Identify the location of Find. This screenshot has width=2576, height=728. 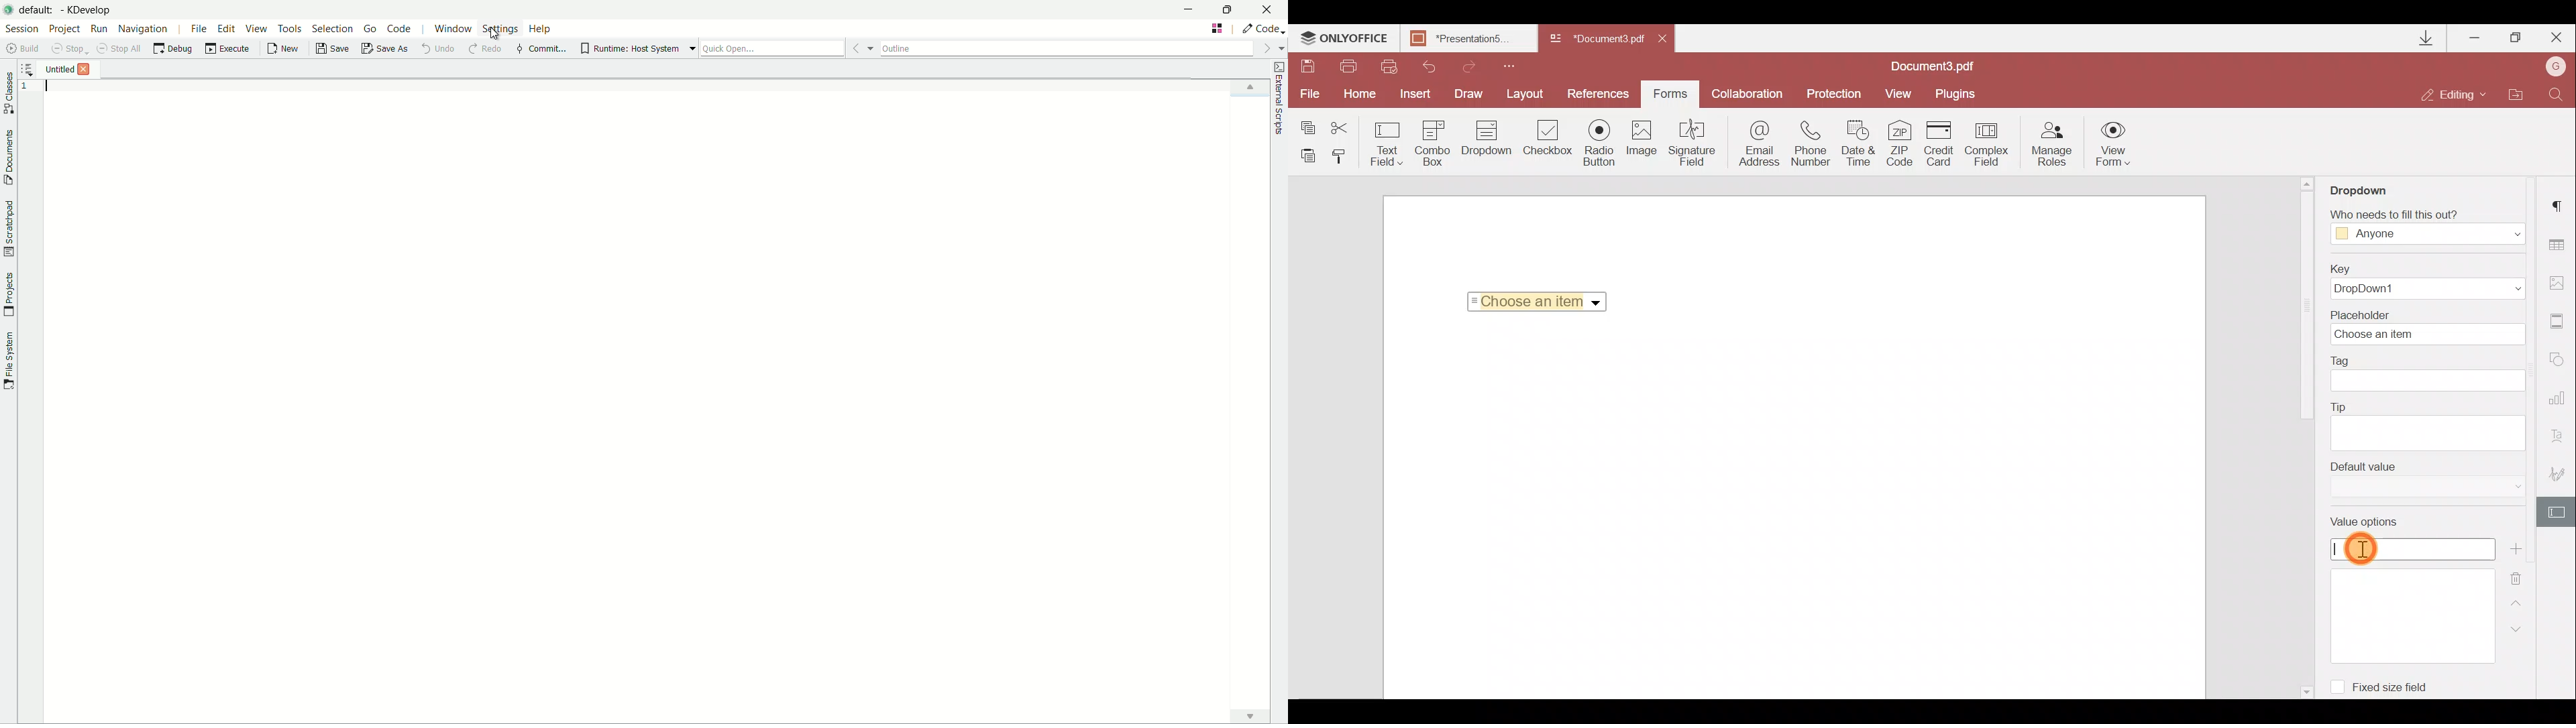
(2557, 93).